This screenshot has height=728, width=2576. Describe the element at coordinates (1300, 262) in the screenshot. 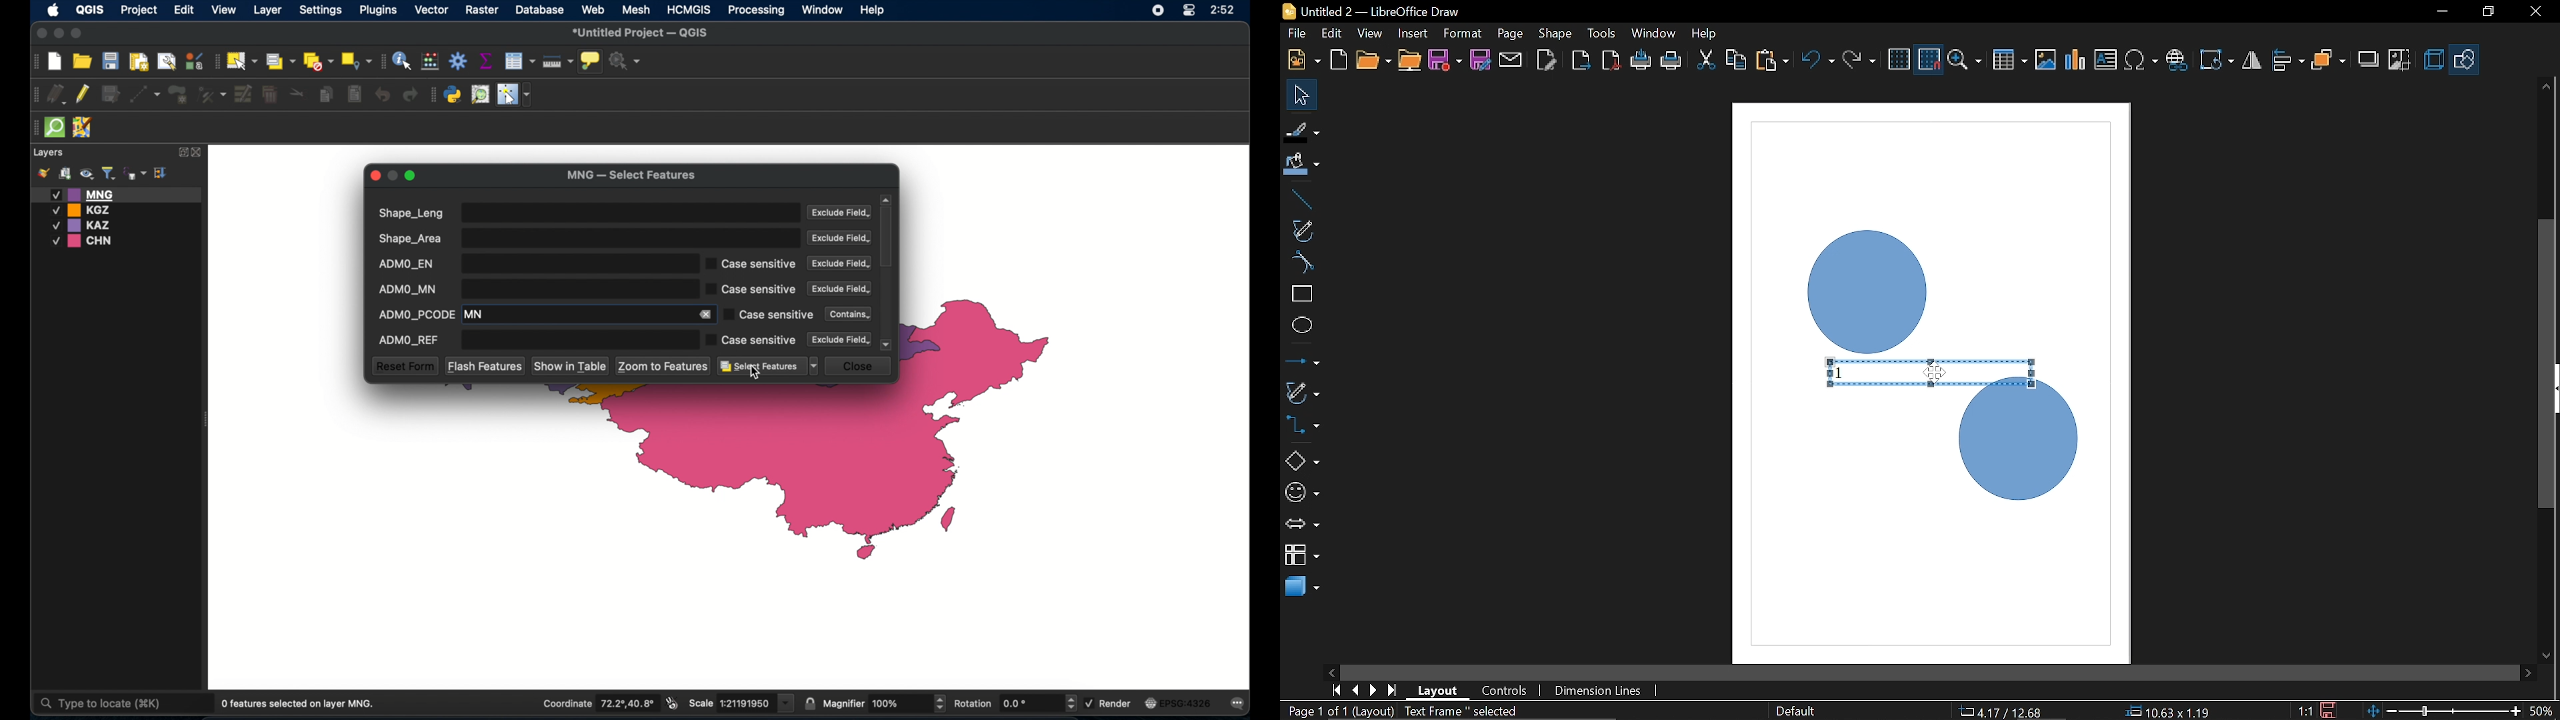

I see `curve` at that location.